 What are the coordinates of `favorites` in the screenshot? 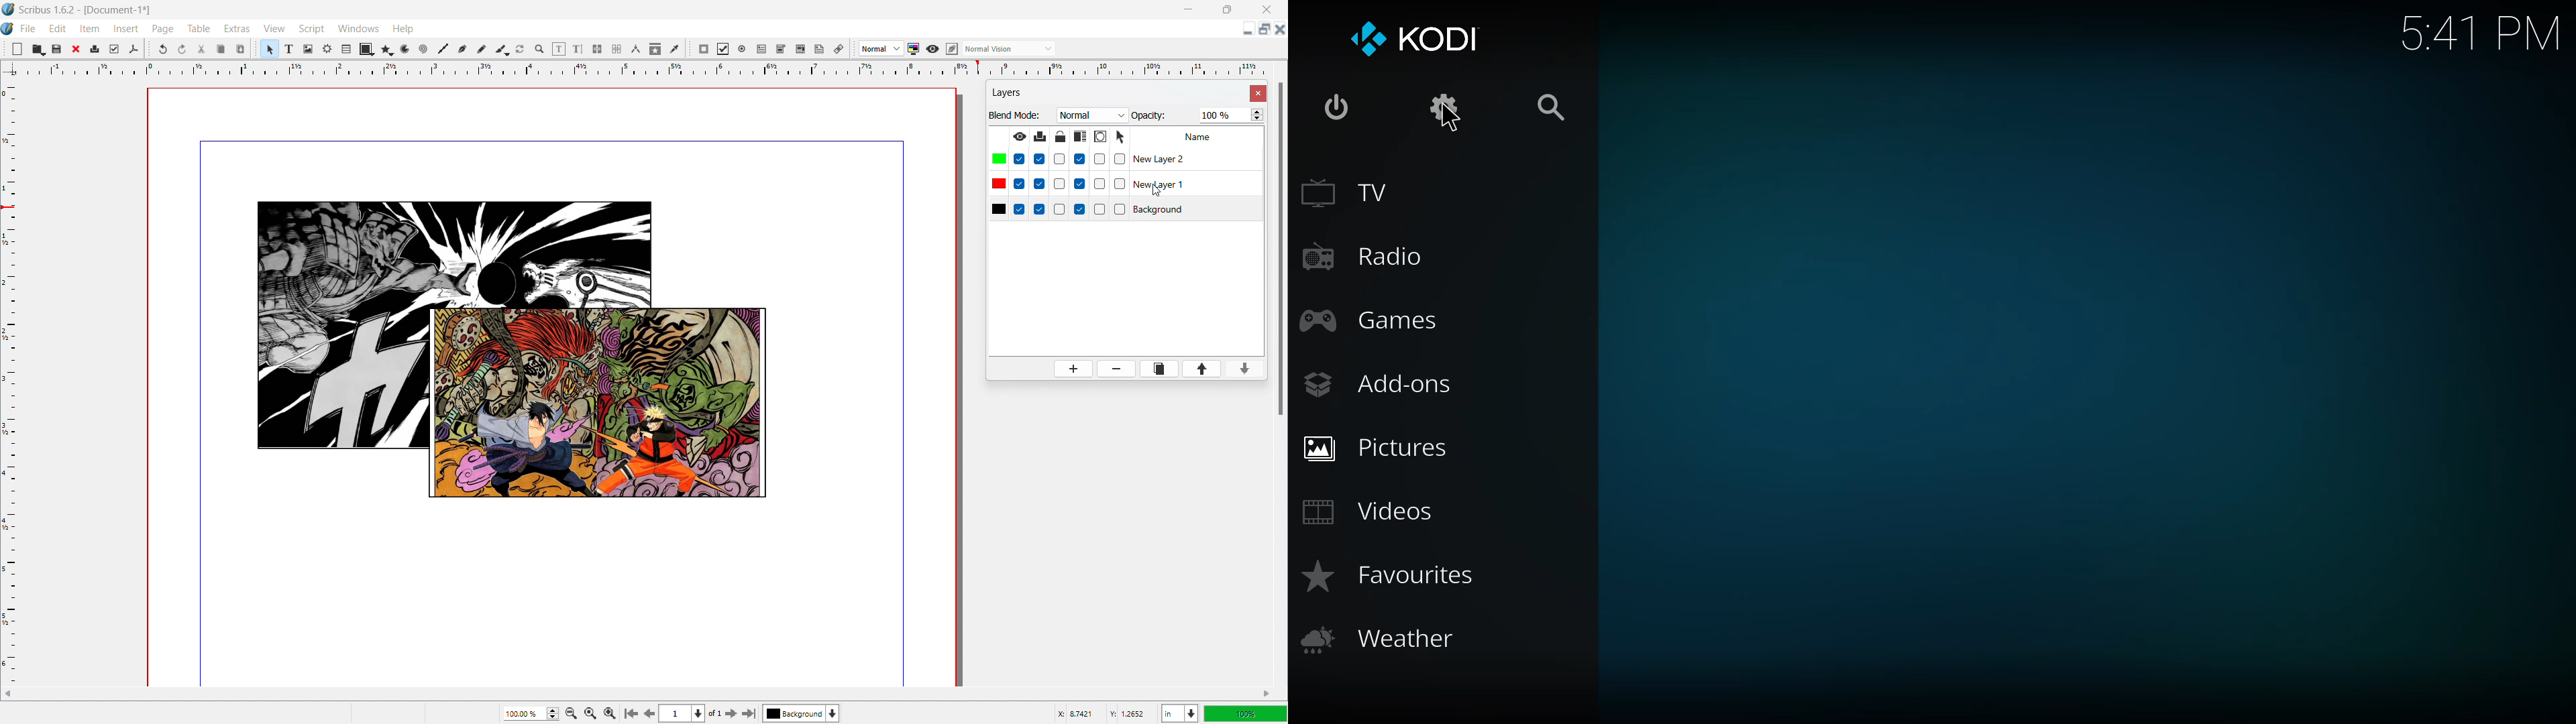 It's located at (1393, 579).